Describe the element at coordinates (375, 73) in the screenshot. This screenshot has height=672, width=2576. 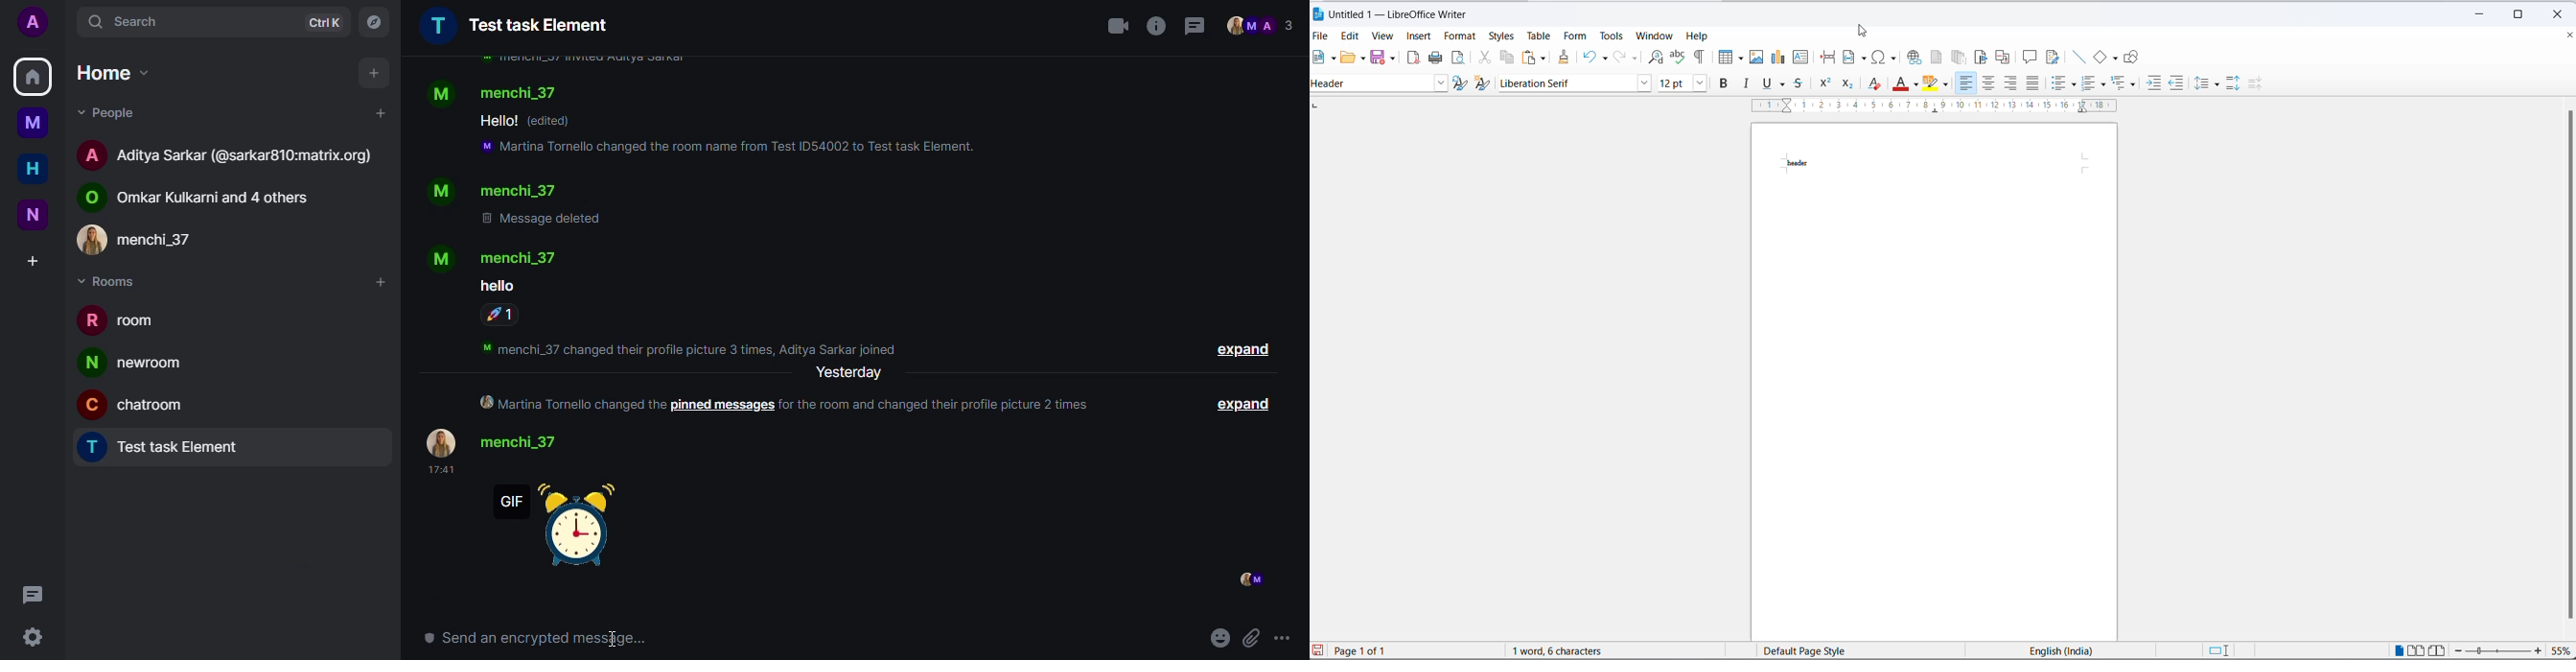
I see `add` at that location.